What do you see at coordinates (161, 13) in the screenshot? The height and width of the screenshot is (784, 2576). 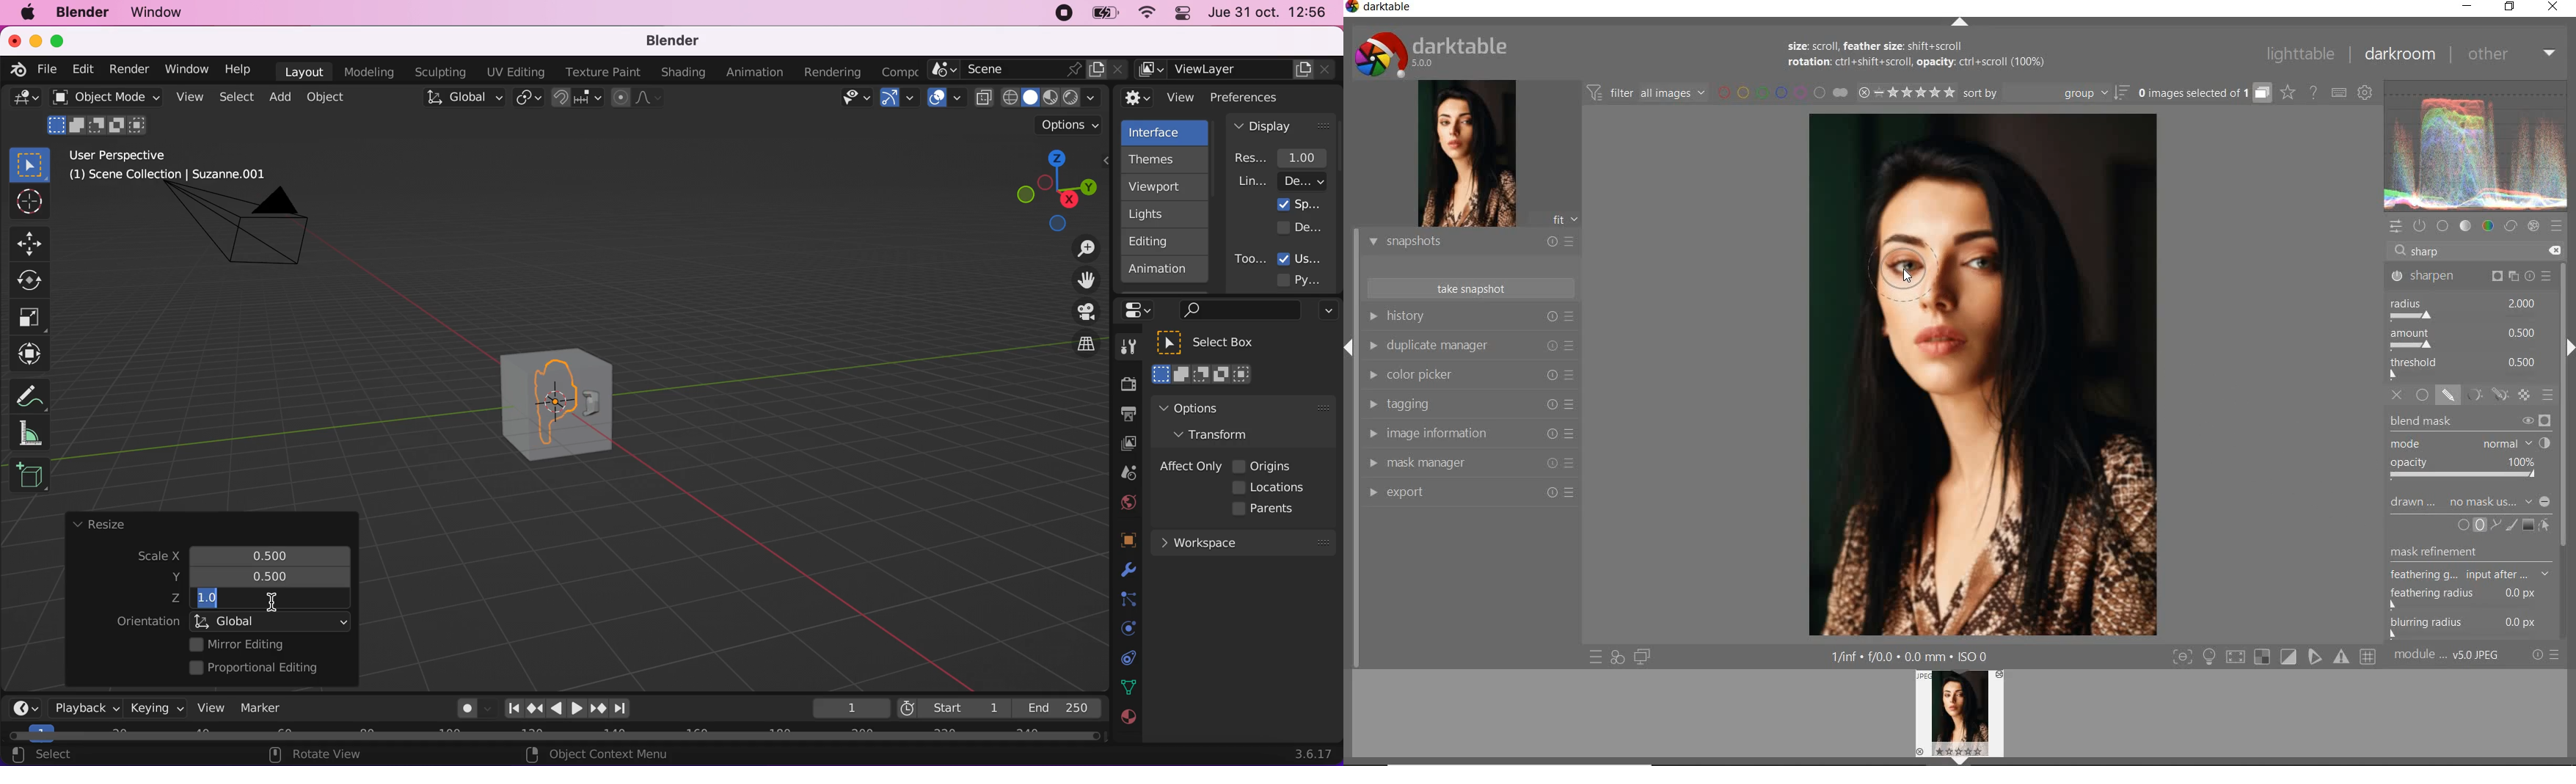 I see `window` at bounding box center [161, 13].